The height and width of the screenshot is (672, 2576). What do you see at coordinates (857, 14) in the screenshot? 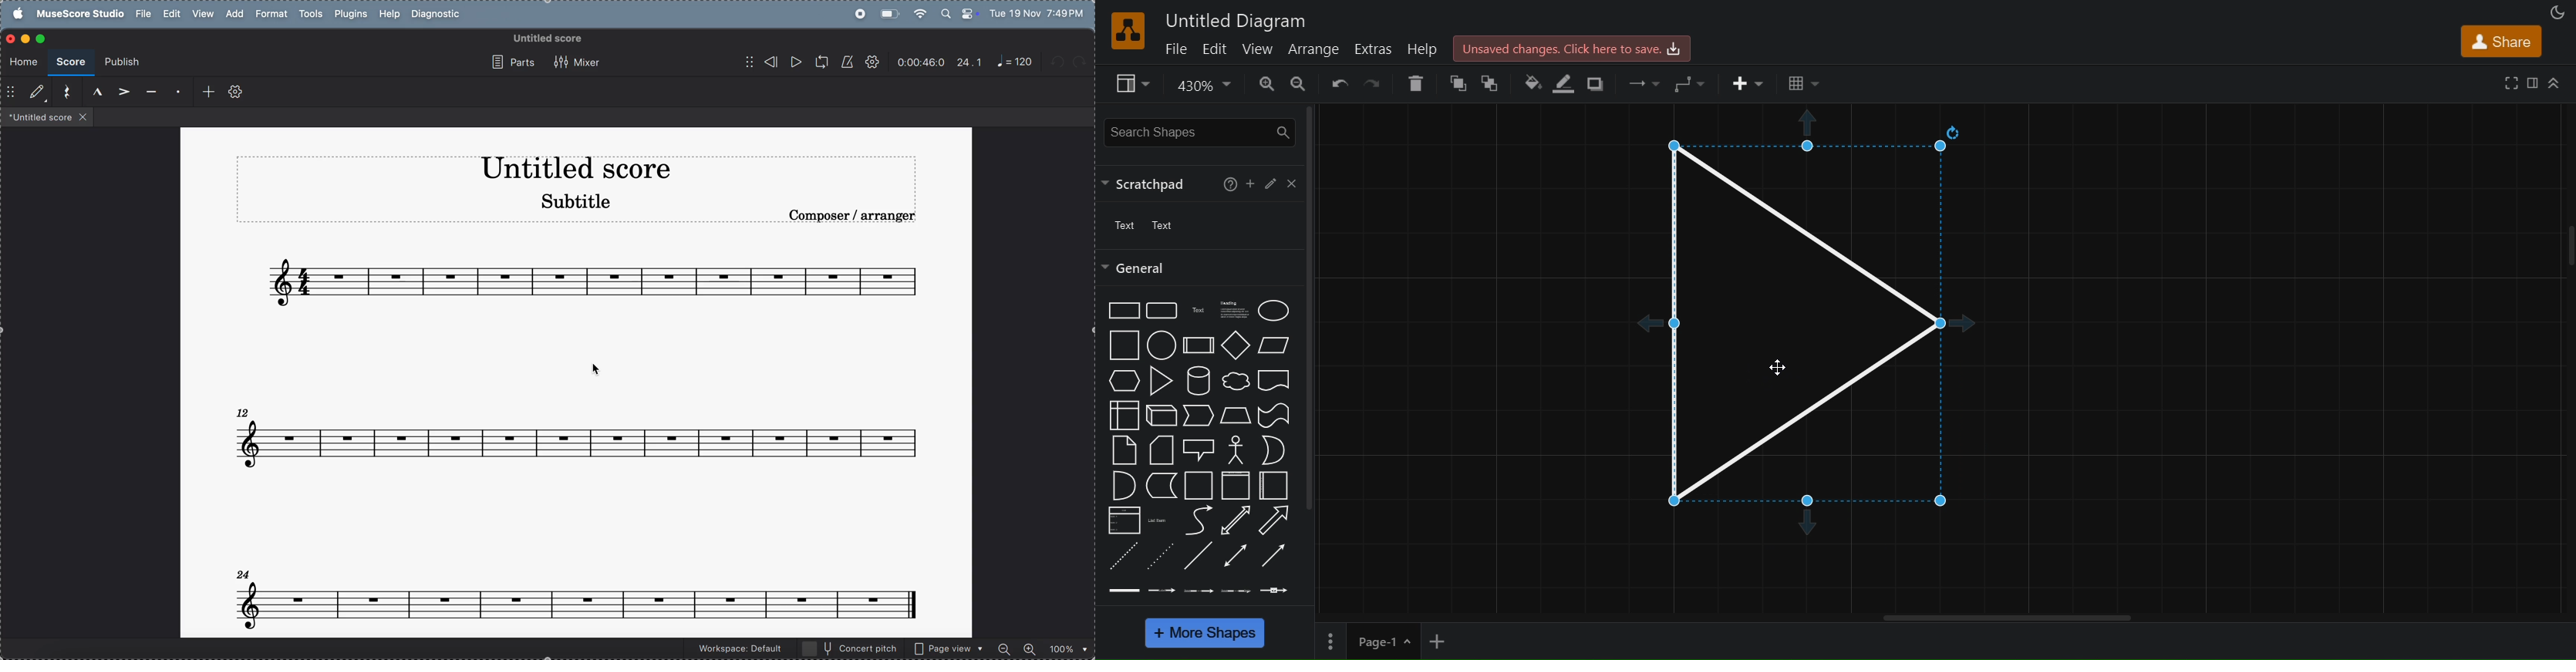
I see `record` at bounding box center [857, 14].